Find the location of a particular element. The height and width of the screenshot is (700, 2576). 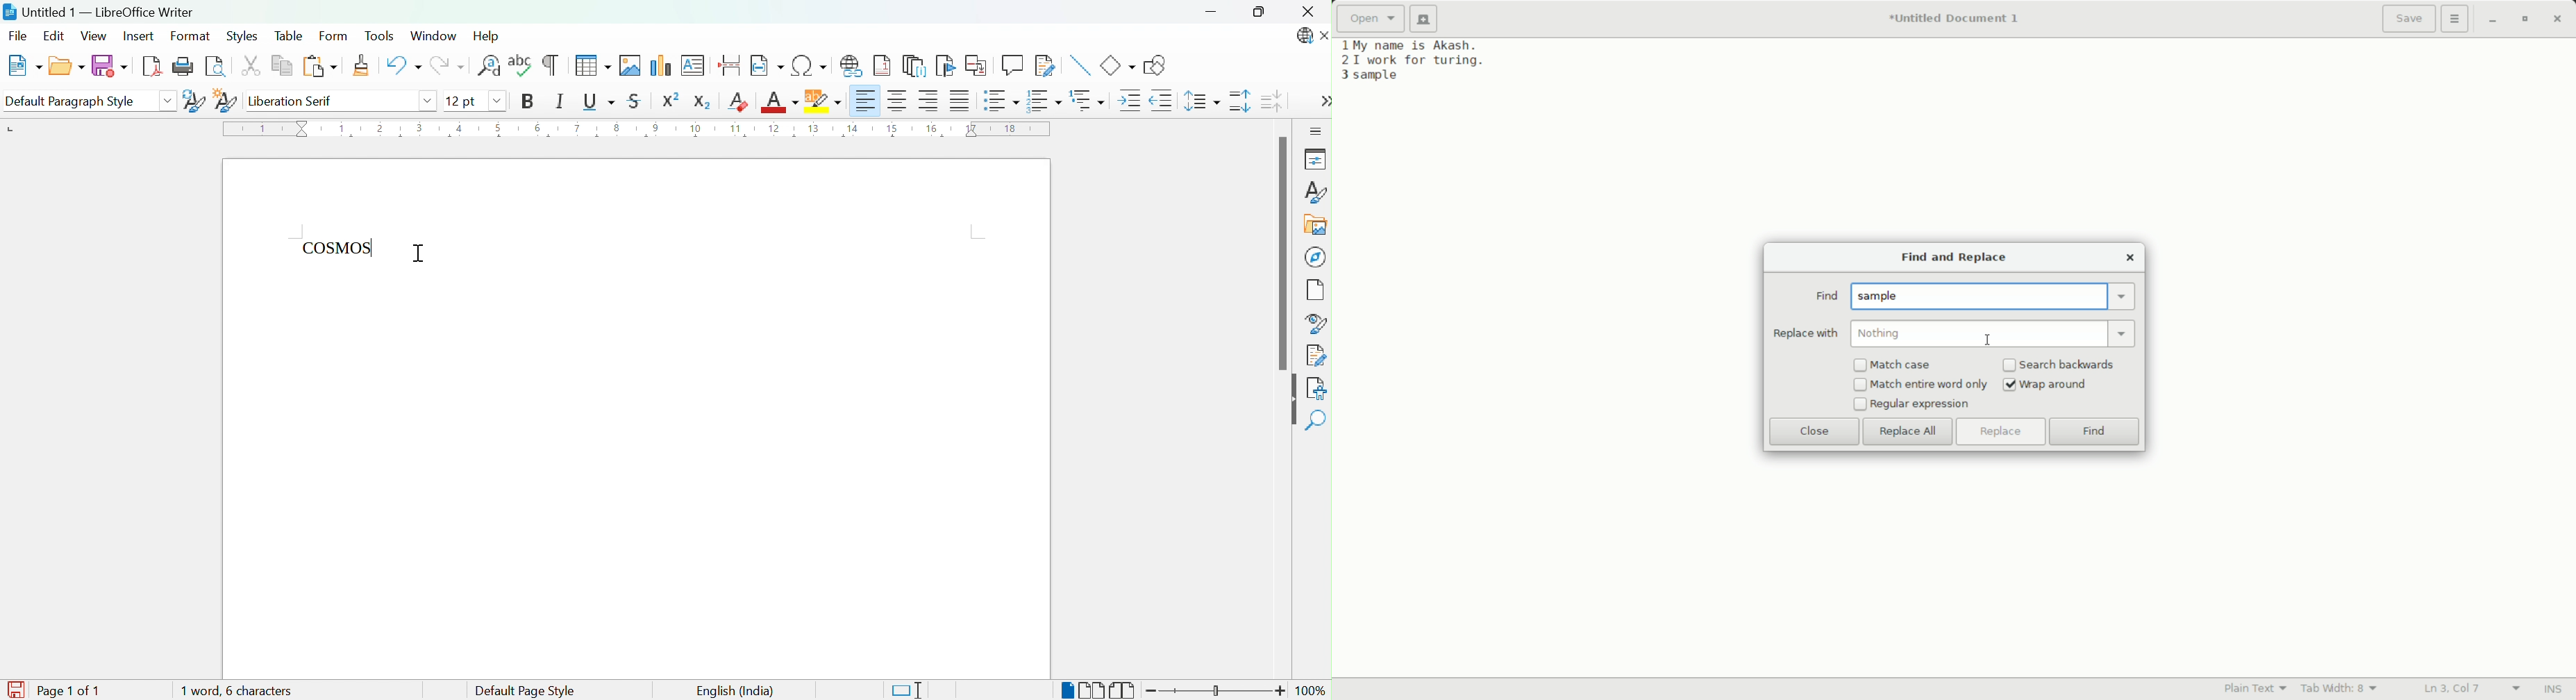

Drop Down is located at coordinates (168, 100).